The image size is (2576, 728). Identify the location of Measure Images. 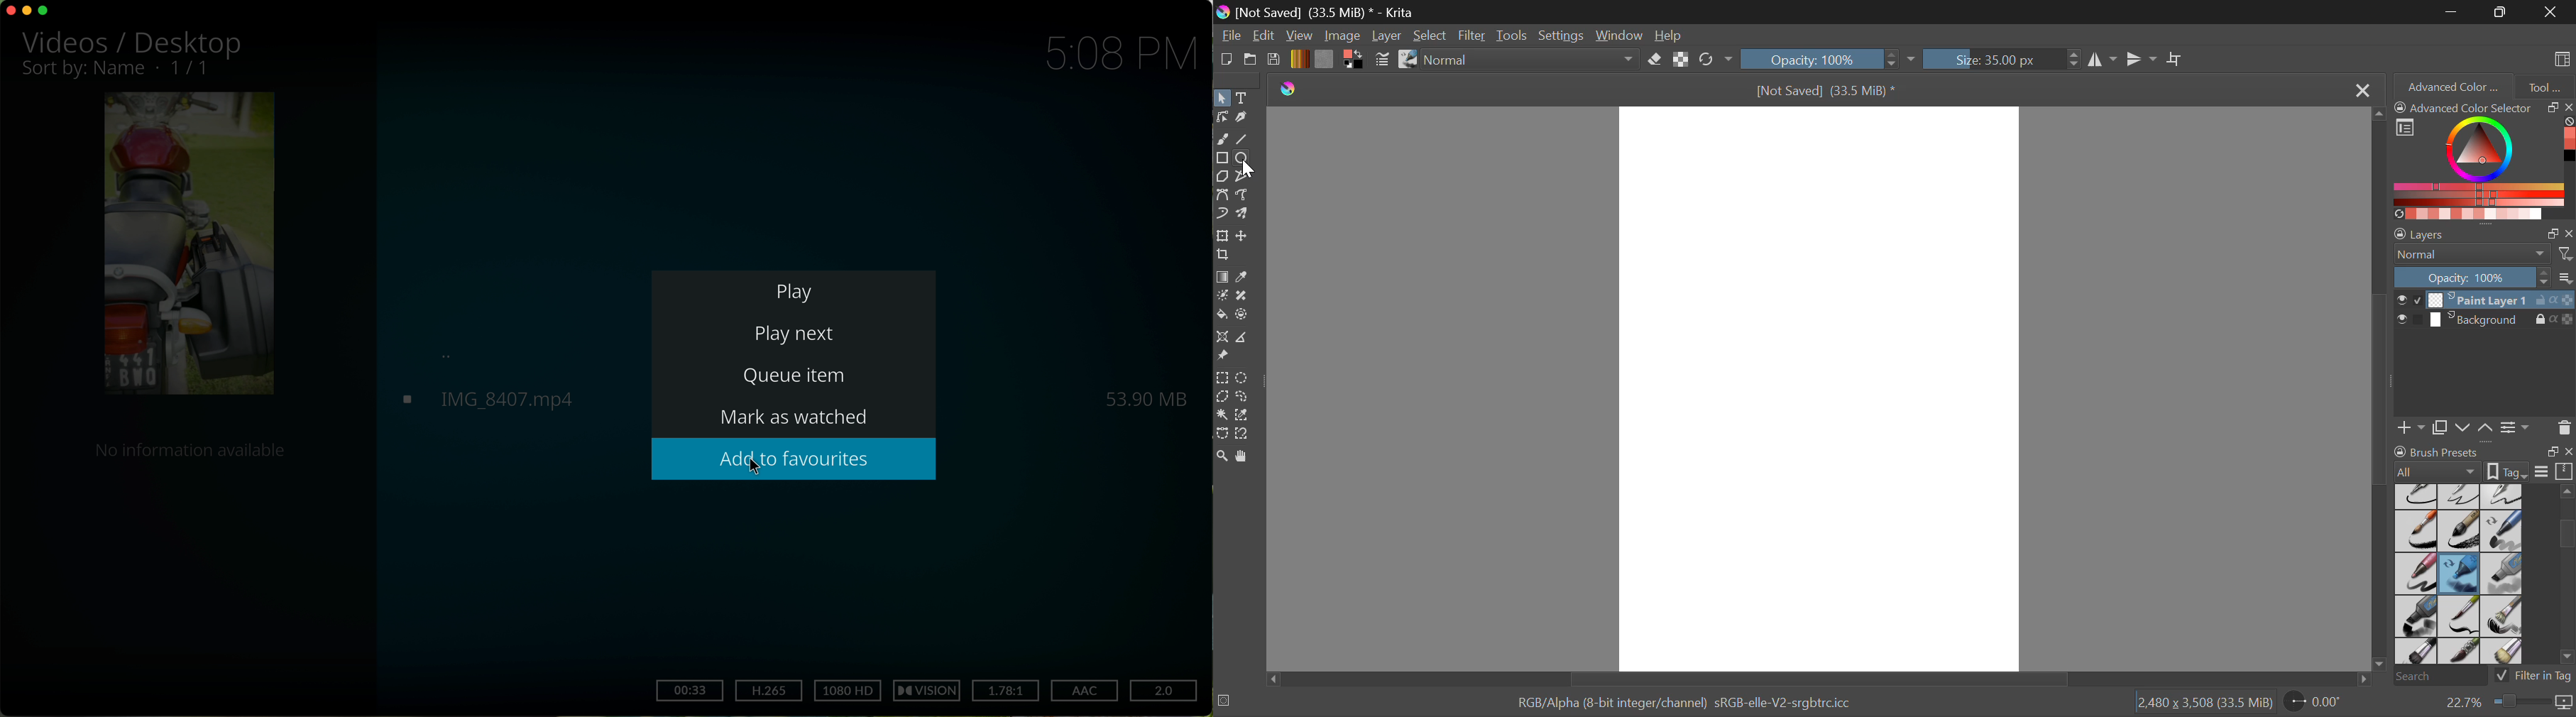
(1244, 339).